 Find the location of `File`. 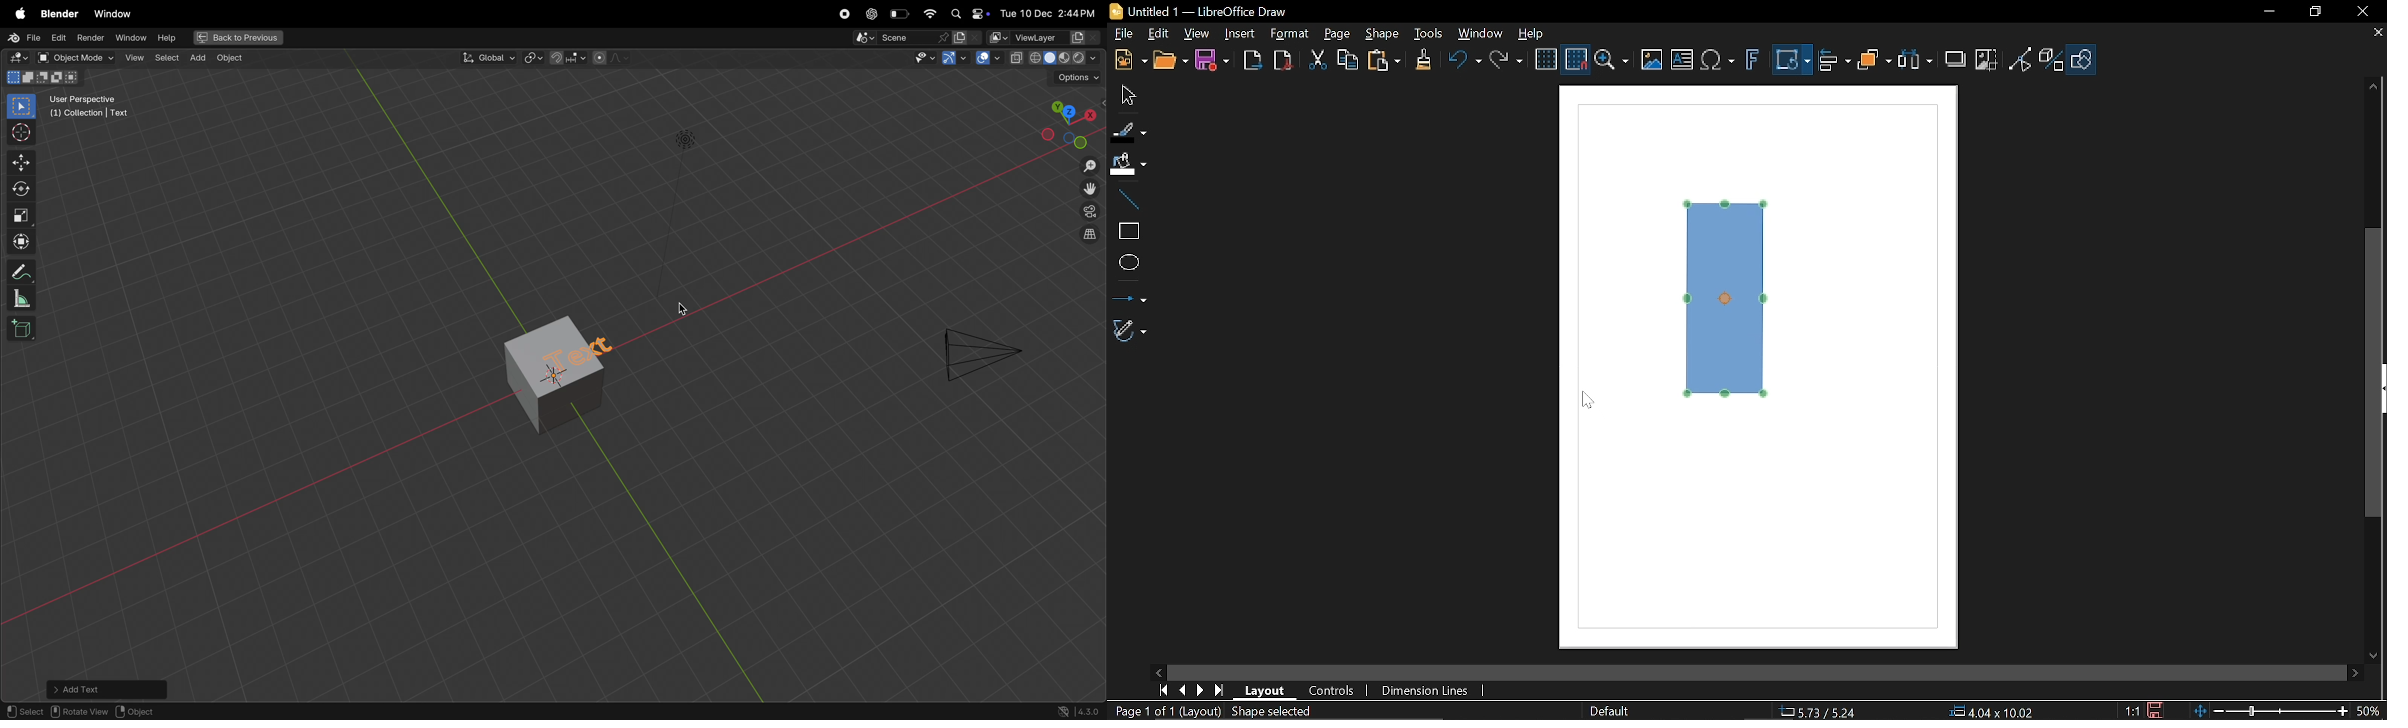

File is located at coordinates (1123, 34).